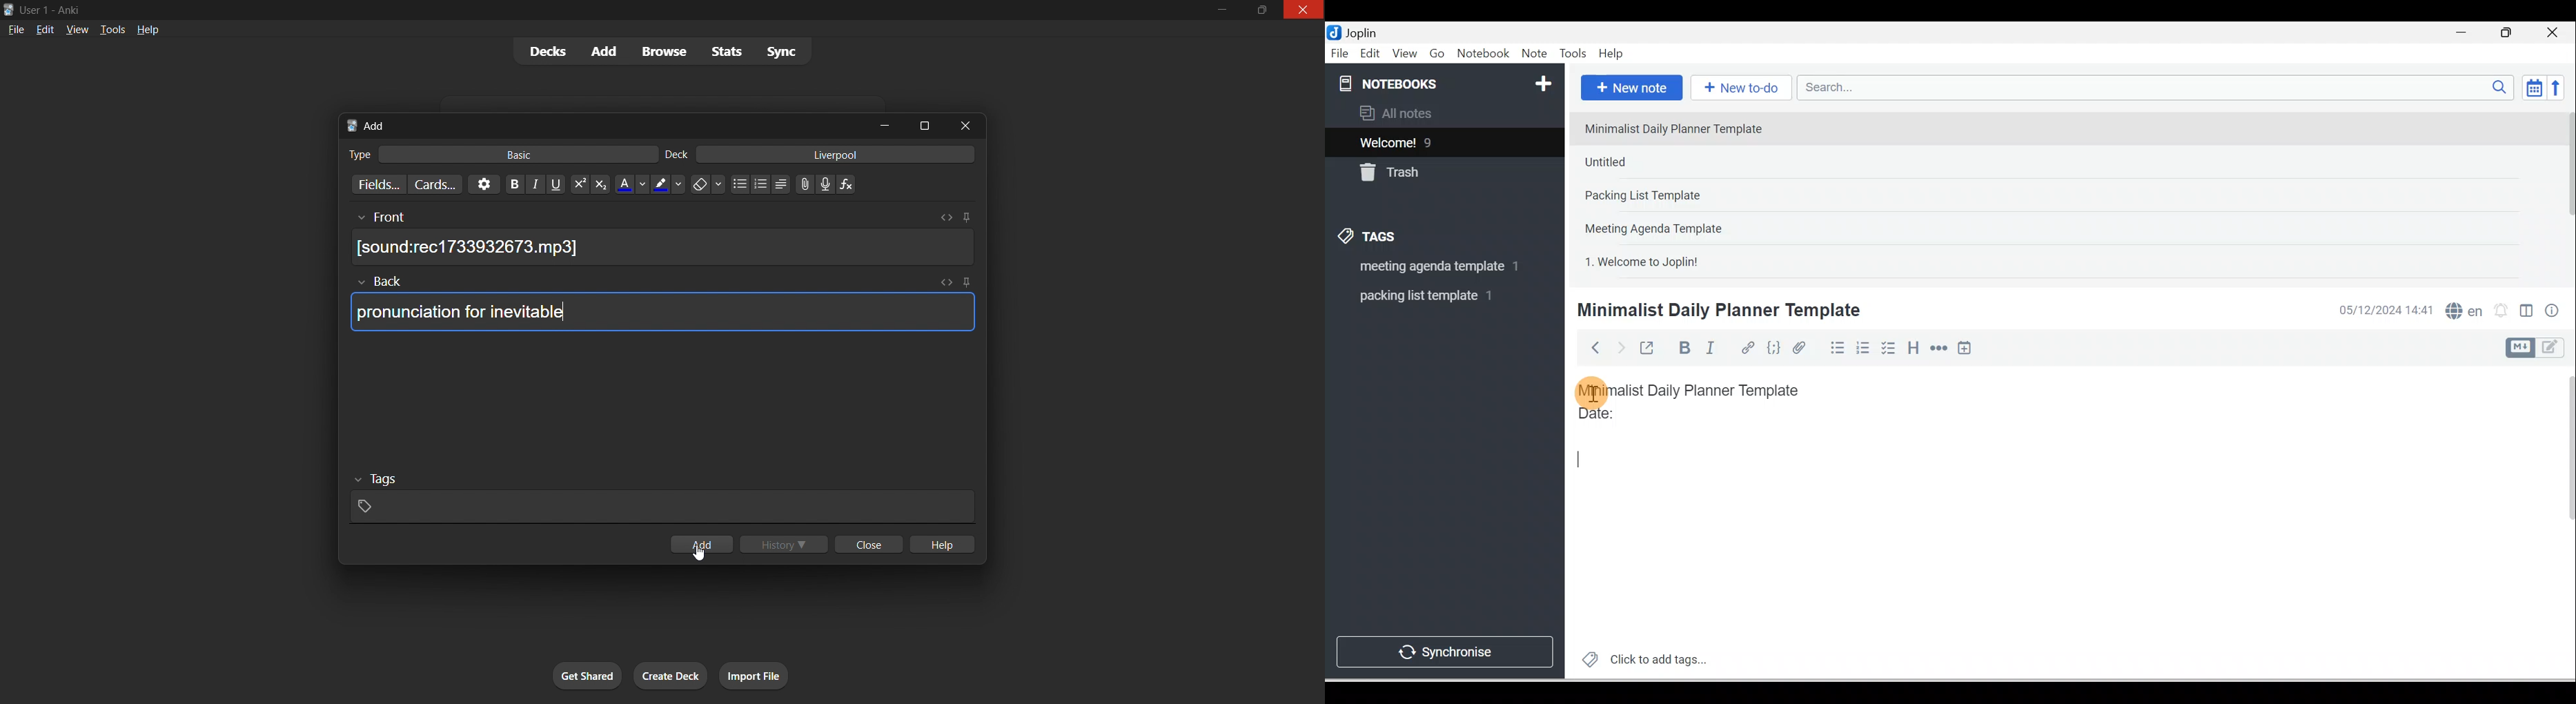 The height and width of the screenshot is (728, 2576). Describe the element at coordinates (659, 281) in the screenshot. I see `back` at that location.